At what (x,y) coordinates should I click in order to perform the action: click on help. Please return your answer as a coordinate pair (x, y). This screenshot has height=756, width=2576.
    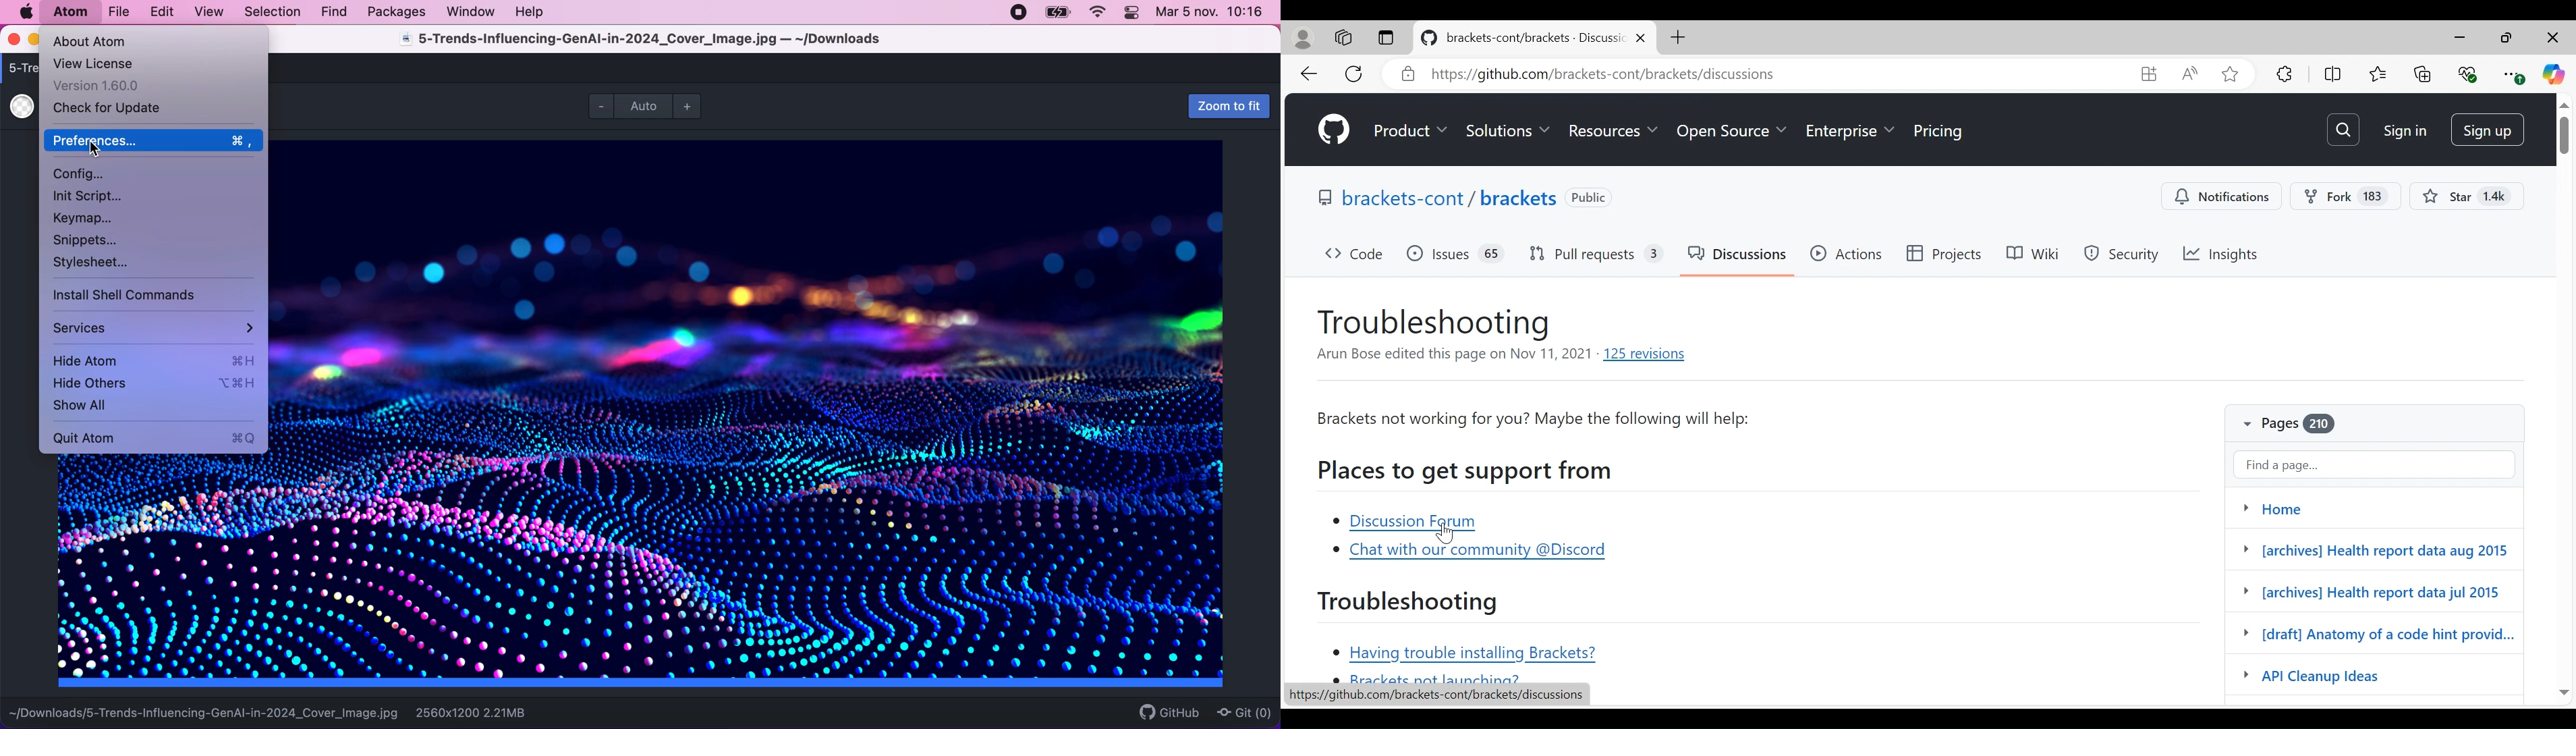
    Looking at the image, I should click on (532, 12).